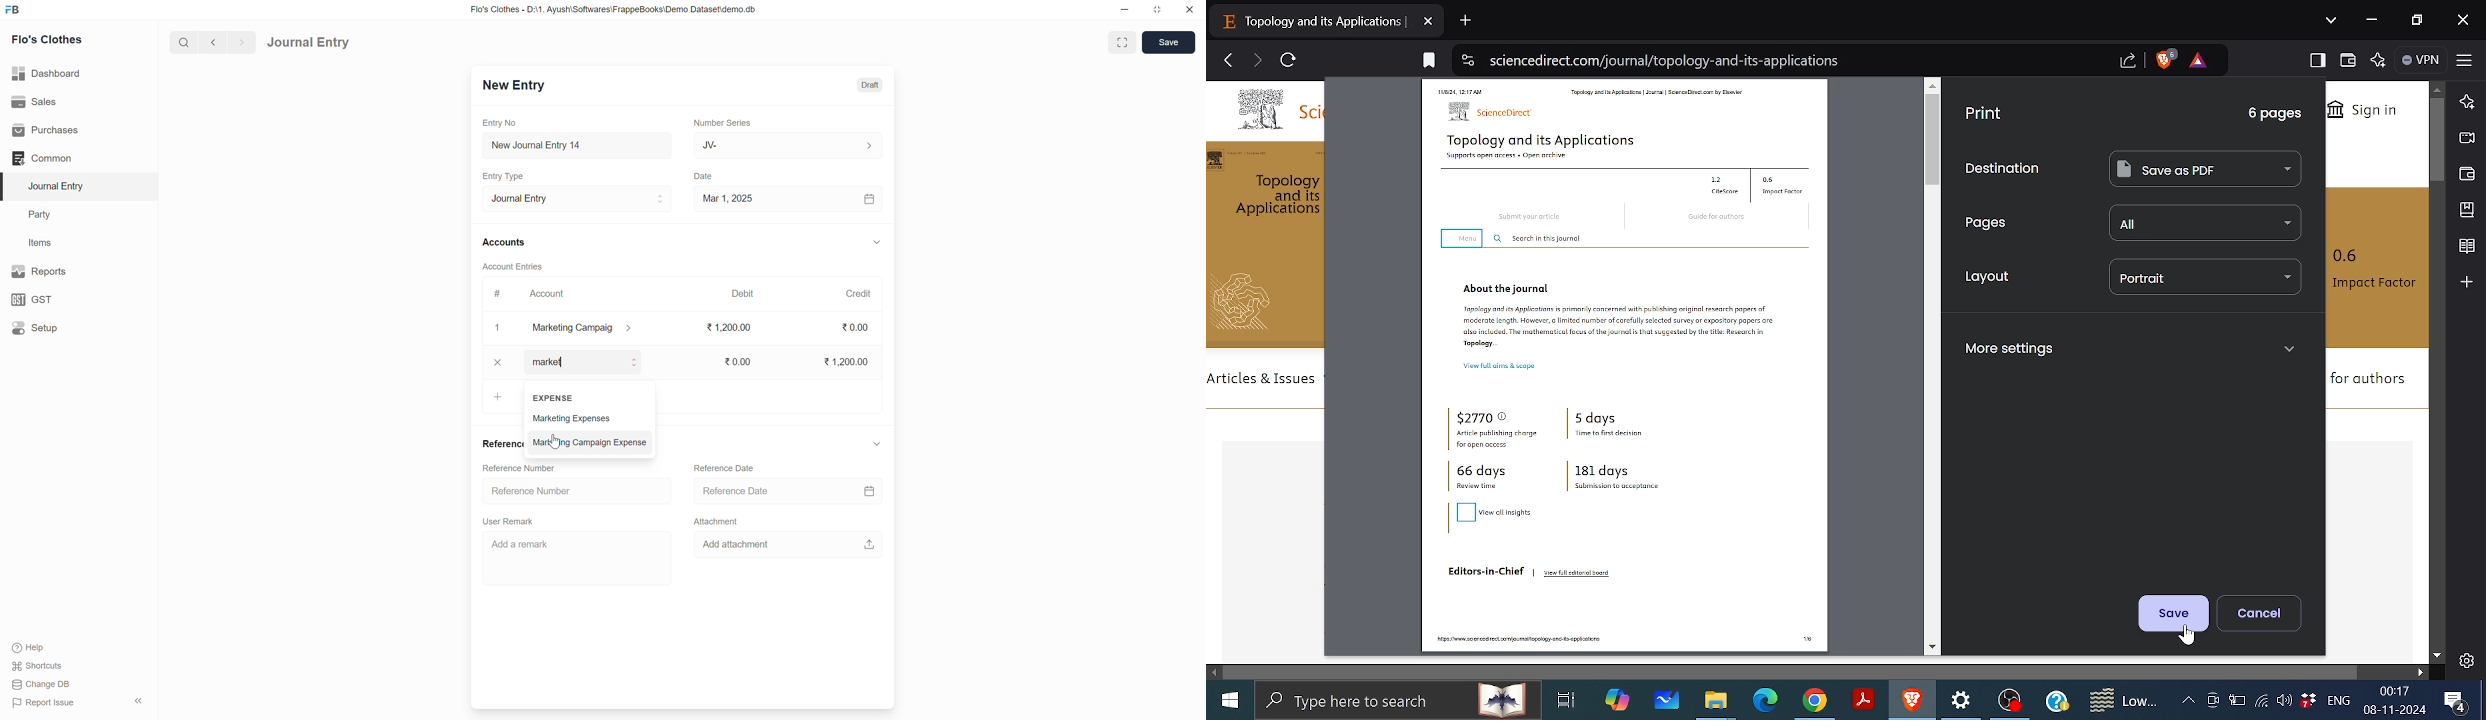 The image size is (2492, 728). I want to click on cursor, so click(553, 441).